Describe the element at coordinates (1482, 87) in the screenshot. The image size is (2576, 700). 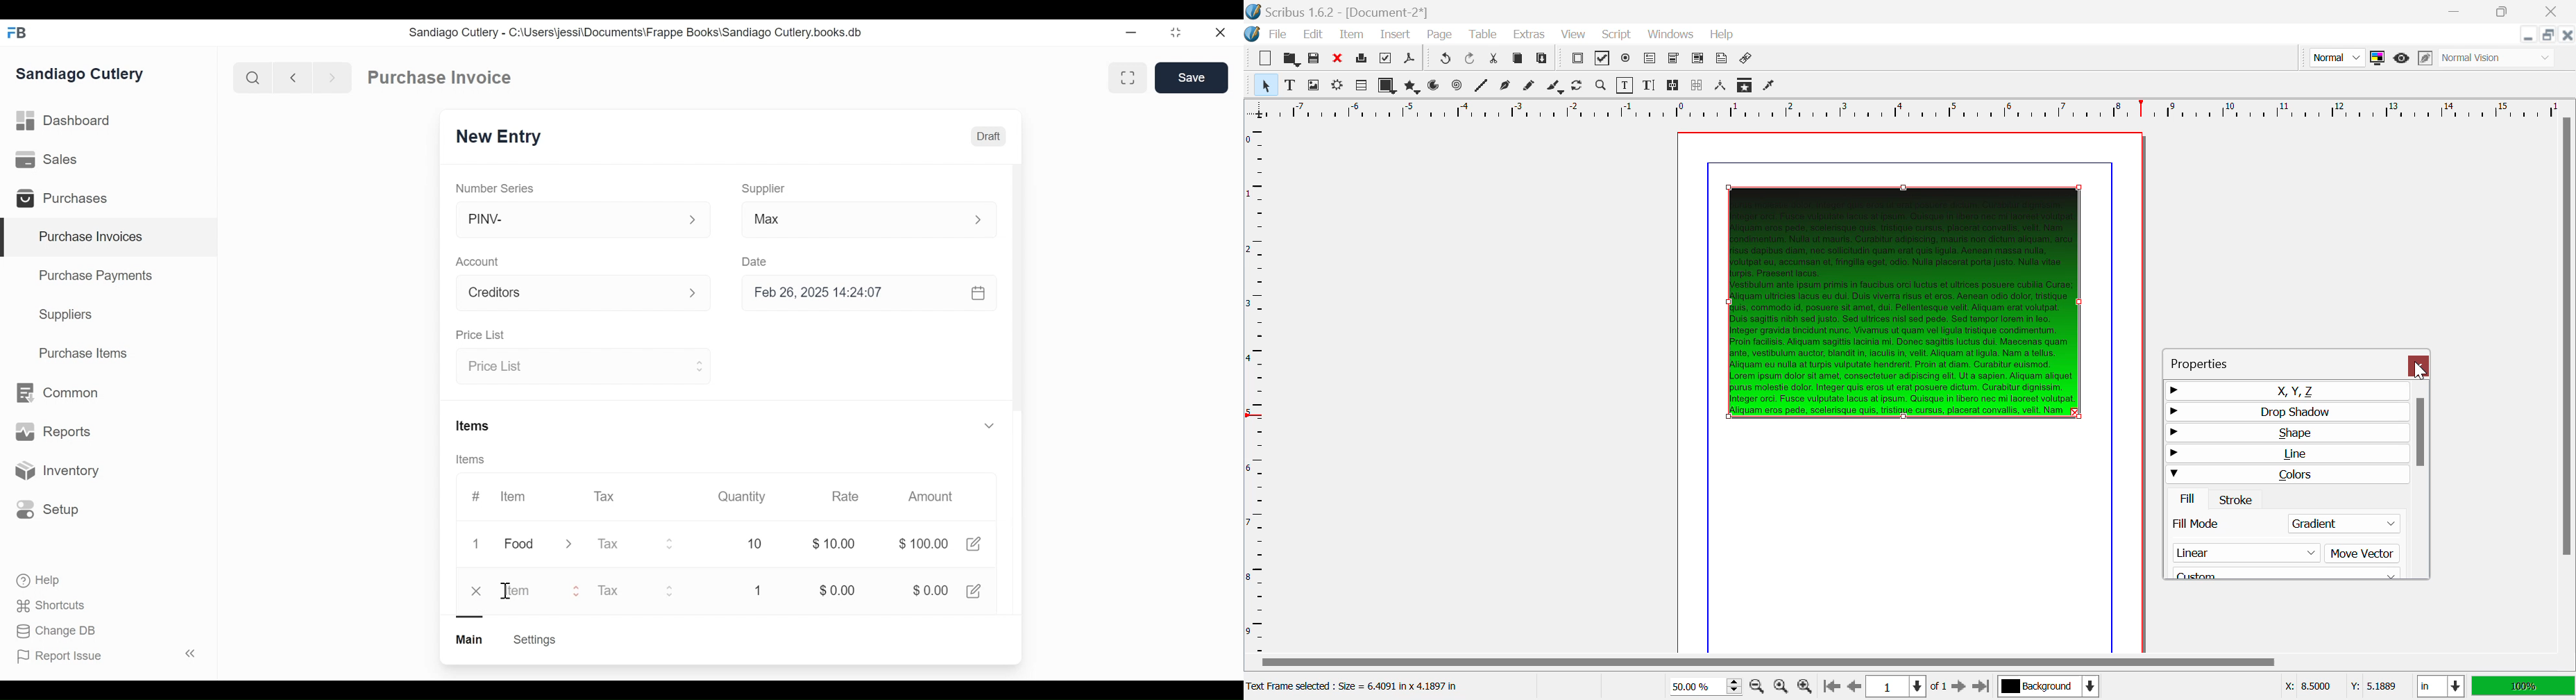
I see `Line` at that location.